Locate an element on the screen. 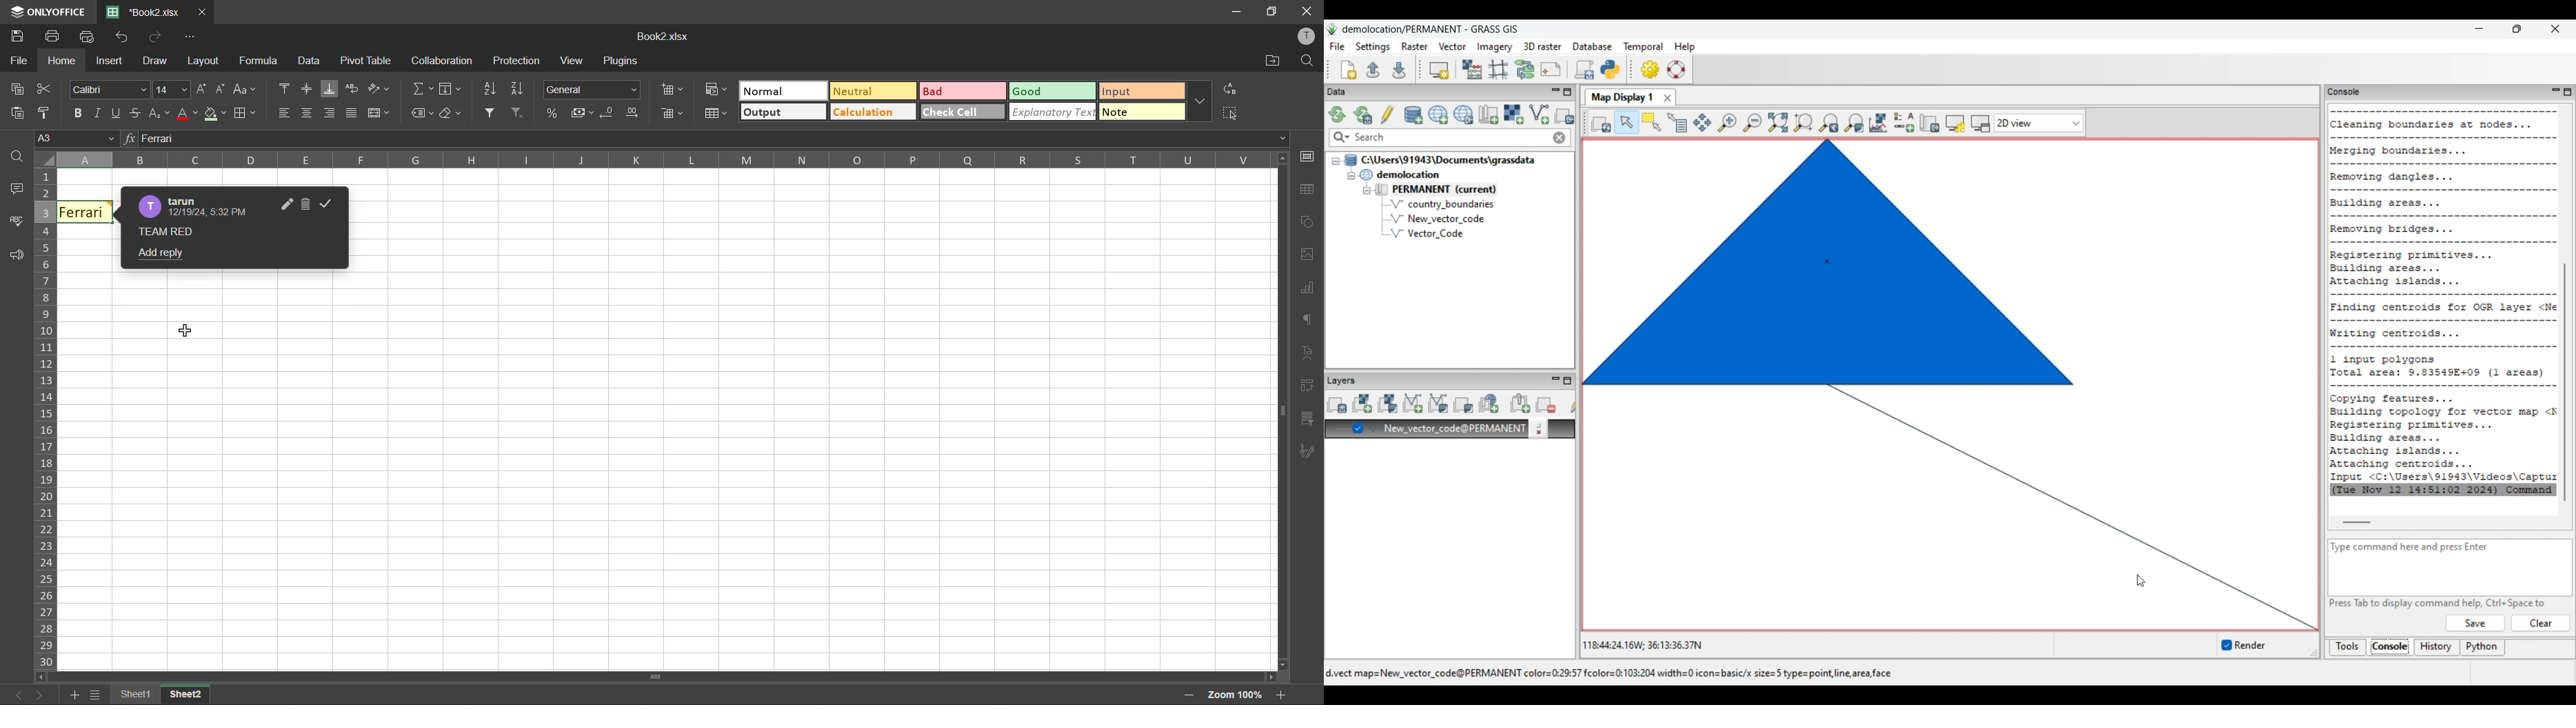 The width and height of the screenshot is (2576, 728). good is located at coordinates (1033, 92).